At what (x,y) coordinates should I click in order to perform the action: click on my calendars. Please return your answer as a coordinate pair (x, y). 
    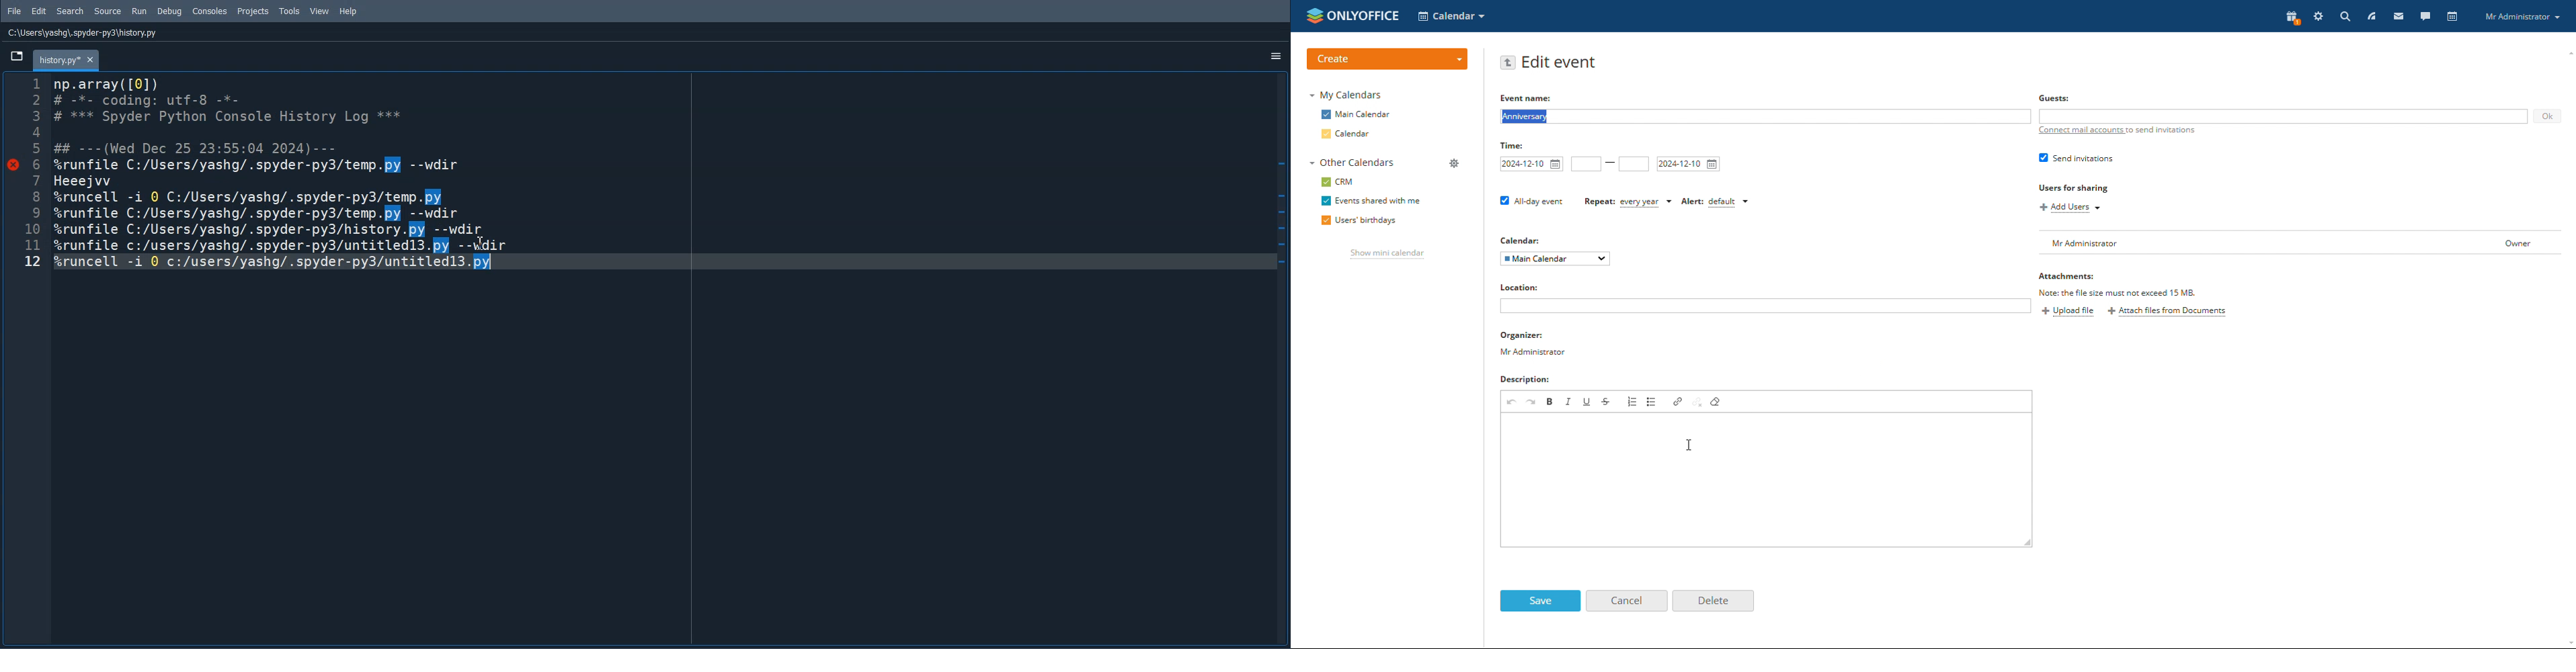
    Looking at the image, I should click on (1345, 94).